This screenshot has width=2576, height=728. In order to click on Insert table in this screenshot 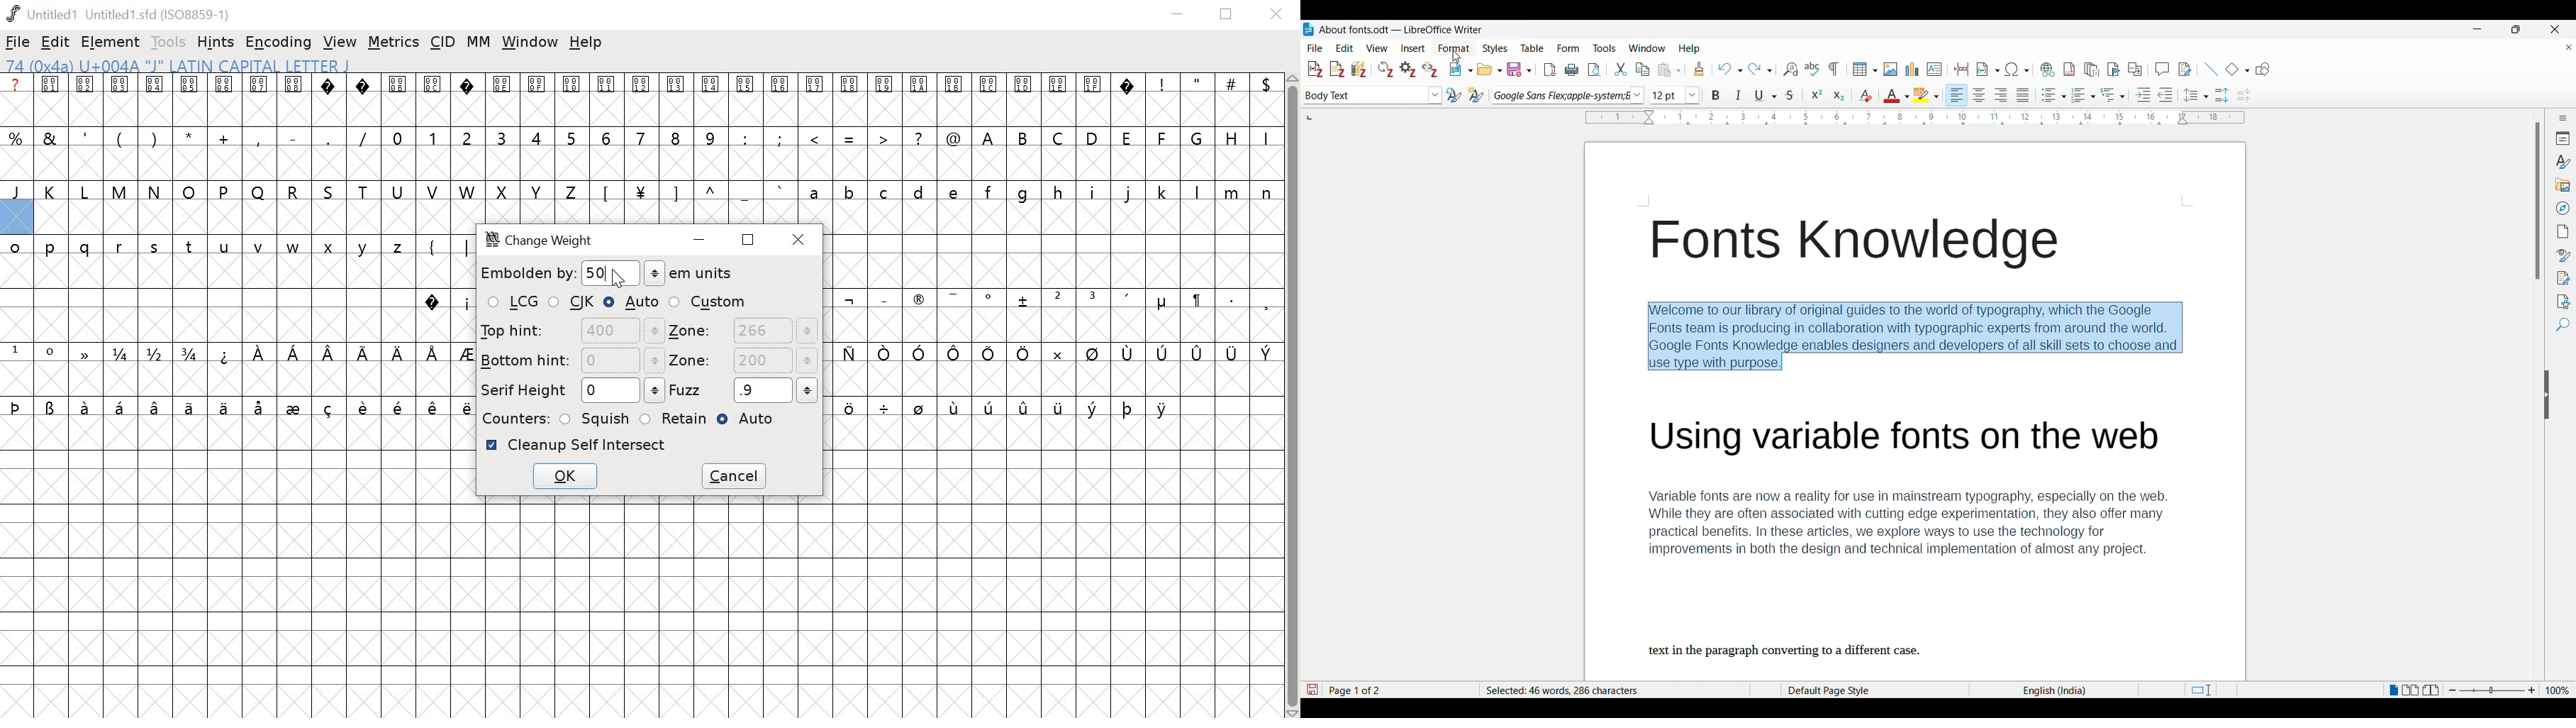, I will do `click(1865, 69)`.